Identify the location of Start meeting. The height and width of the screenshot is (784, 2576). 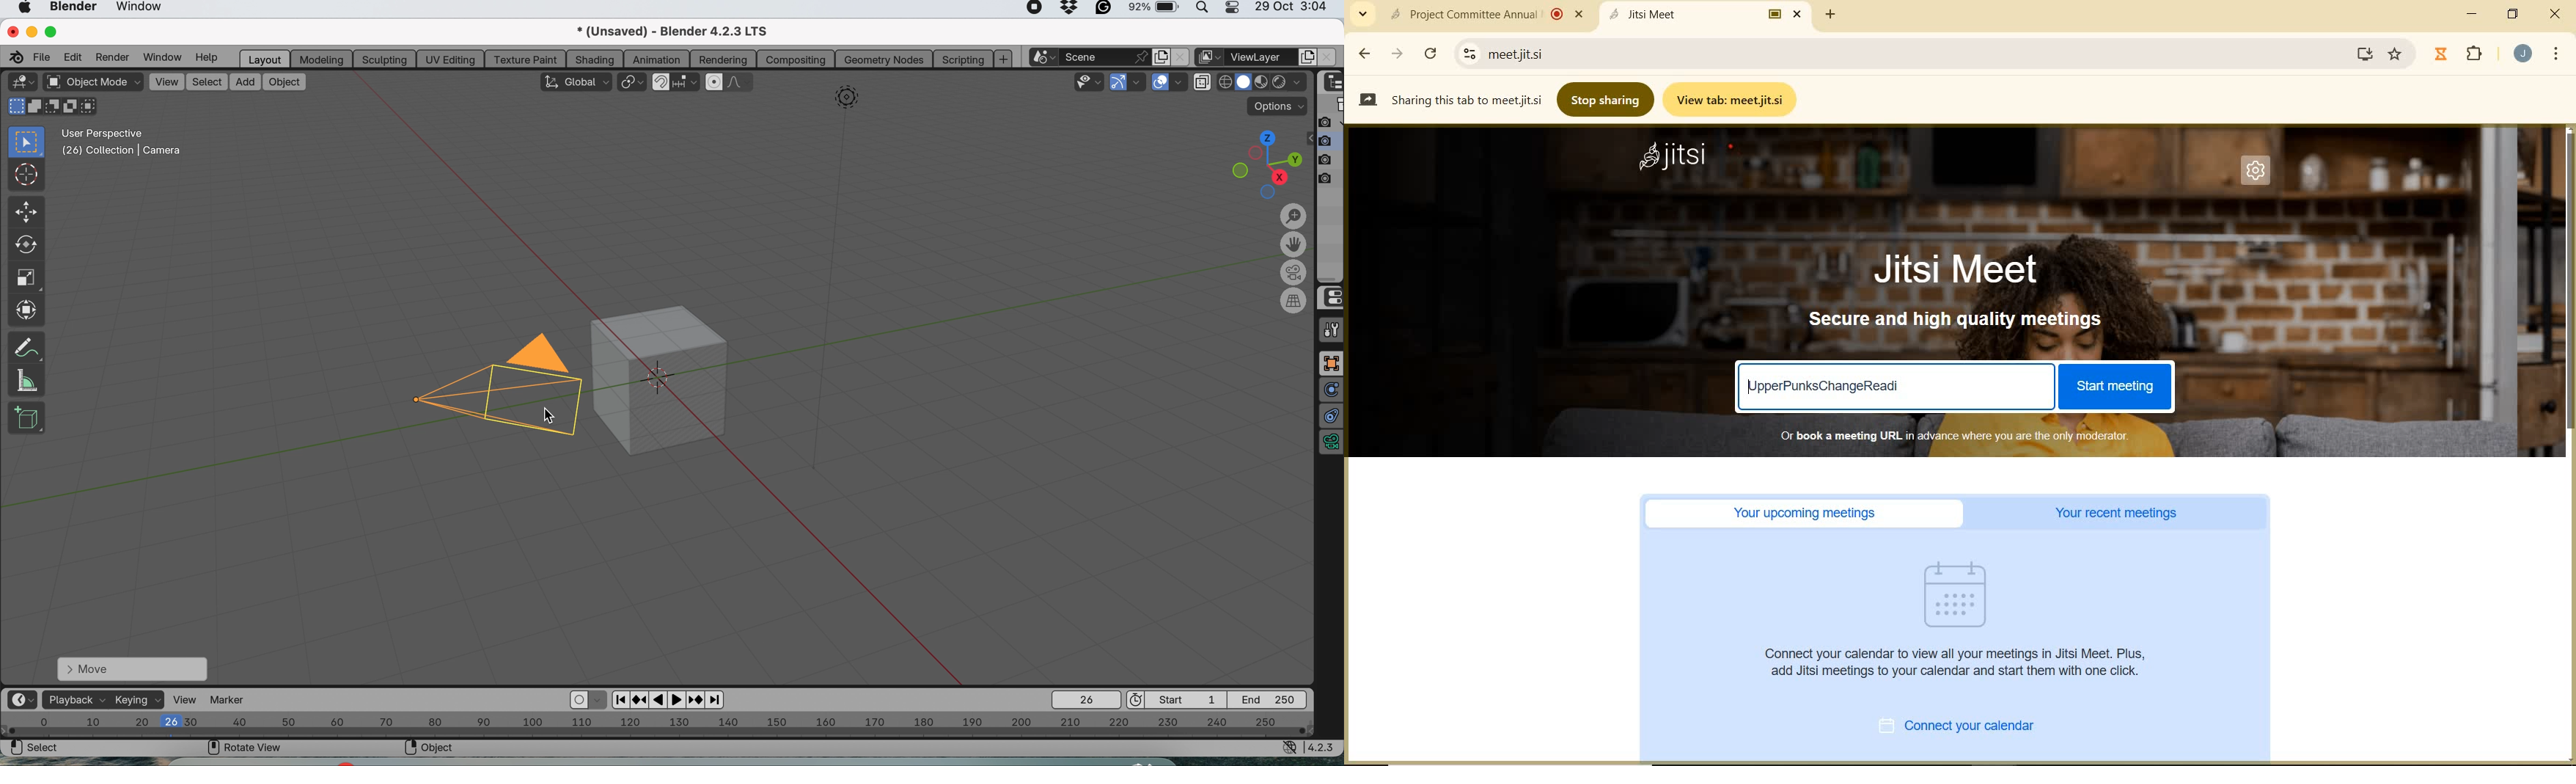
(2113, 387).